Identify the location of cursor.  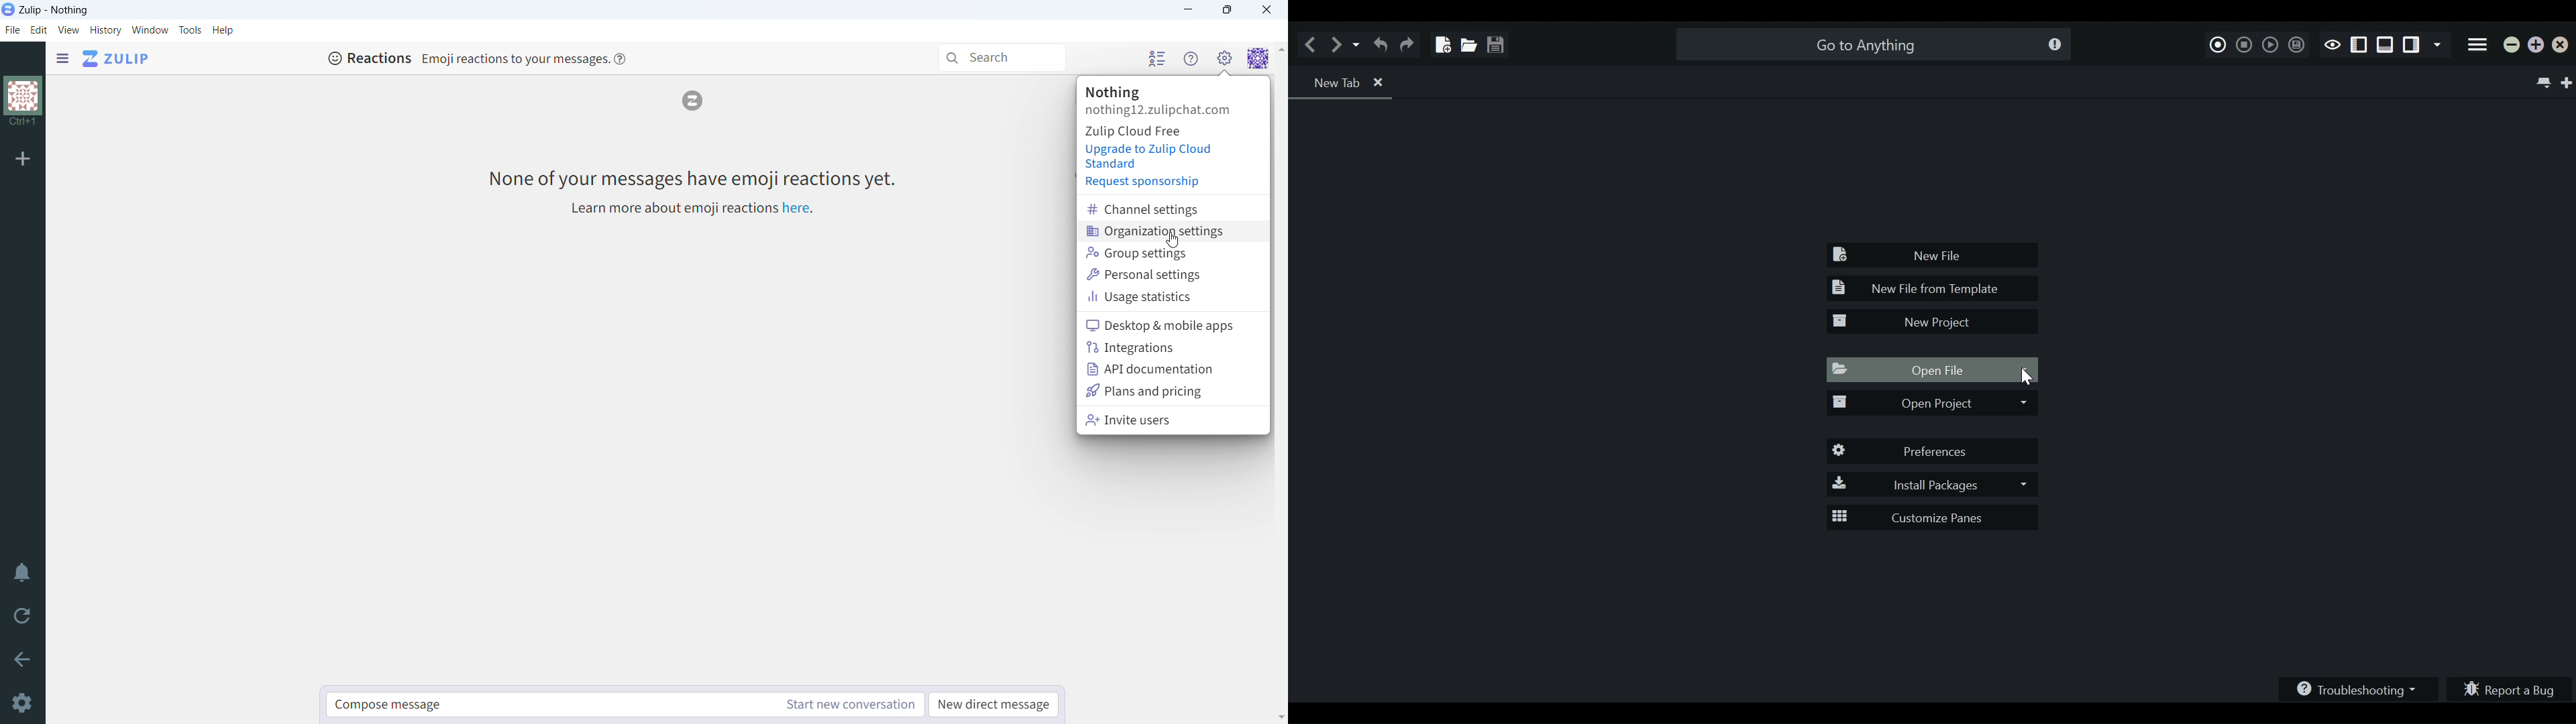
(1173, 241).